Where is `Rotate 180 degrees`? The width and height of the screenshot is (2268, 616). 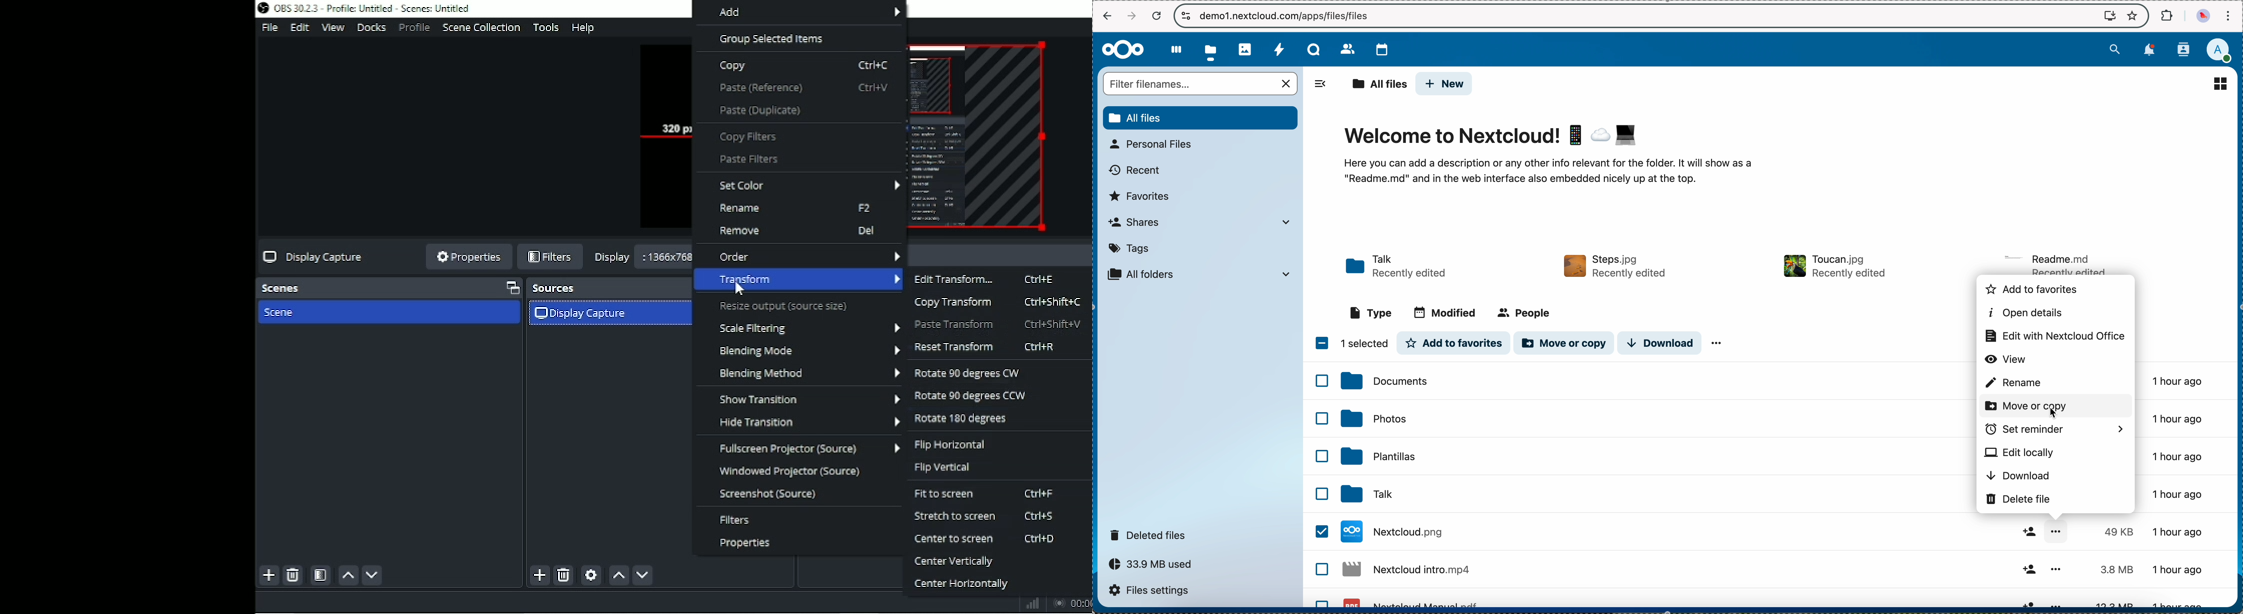
Rotate 180 degrees is located at coordinates (963, 419).